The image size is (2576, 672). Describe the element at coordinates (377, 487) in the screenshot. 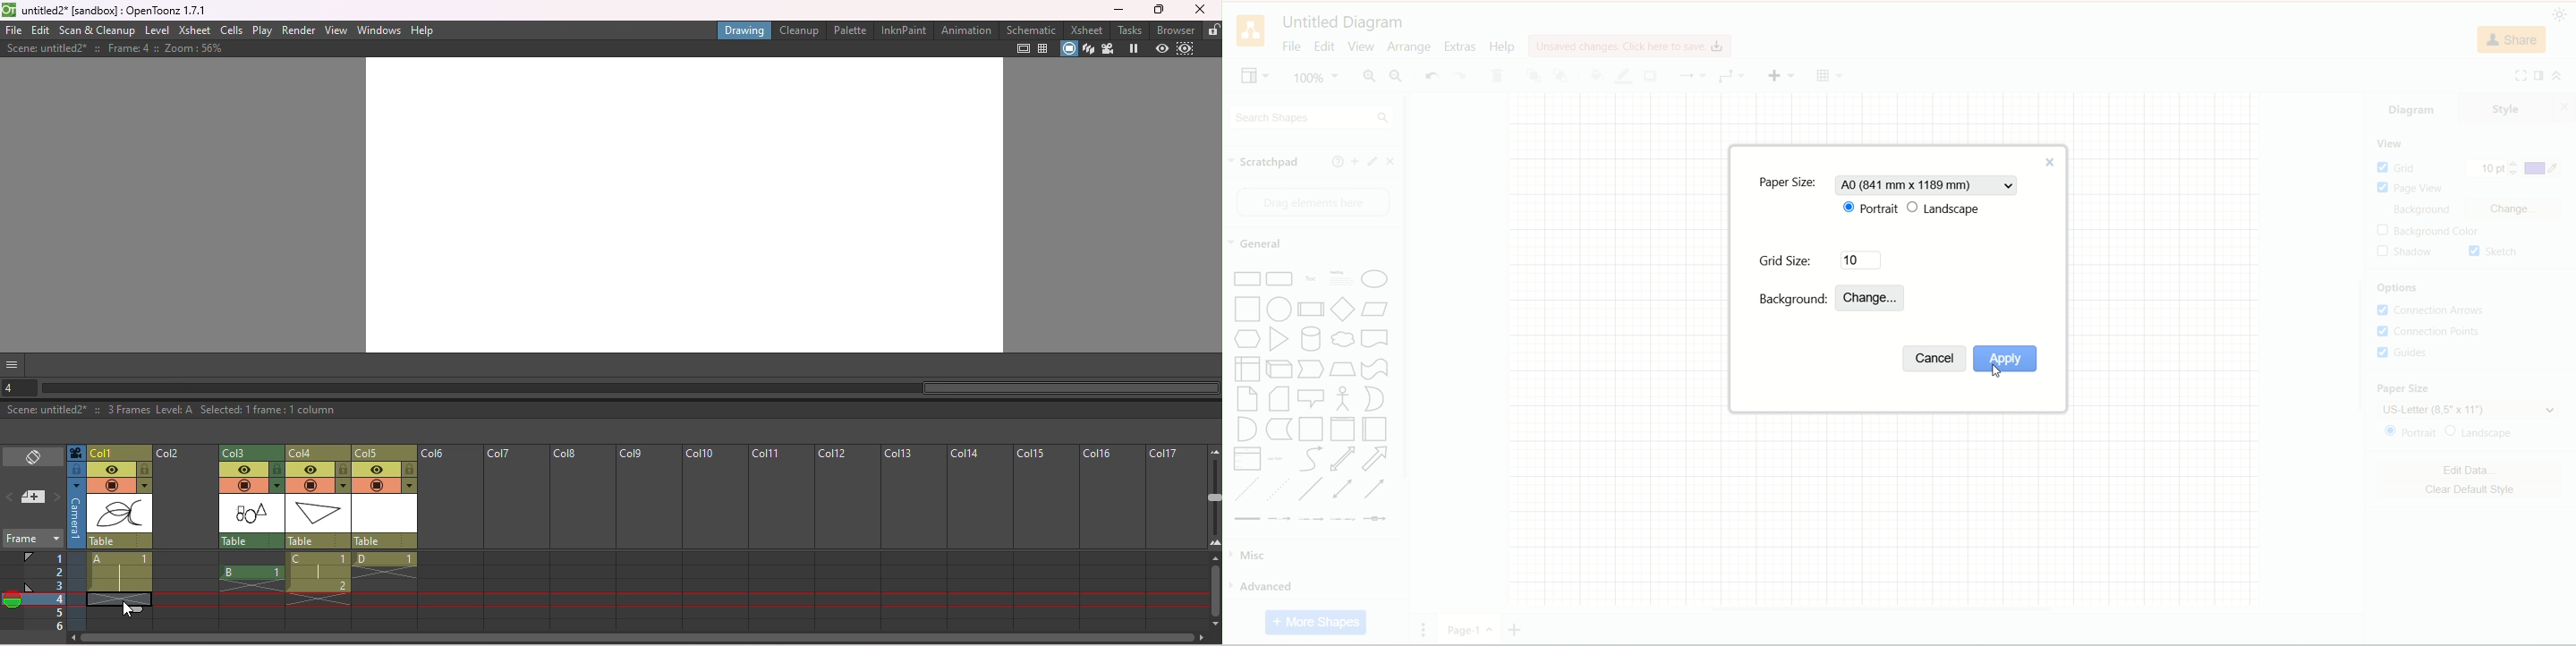

I see `camera stand visibility toggle` at that location.